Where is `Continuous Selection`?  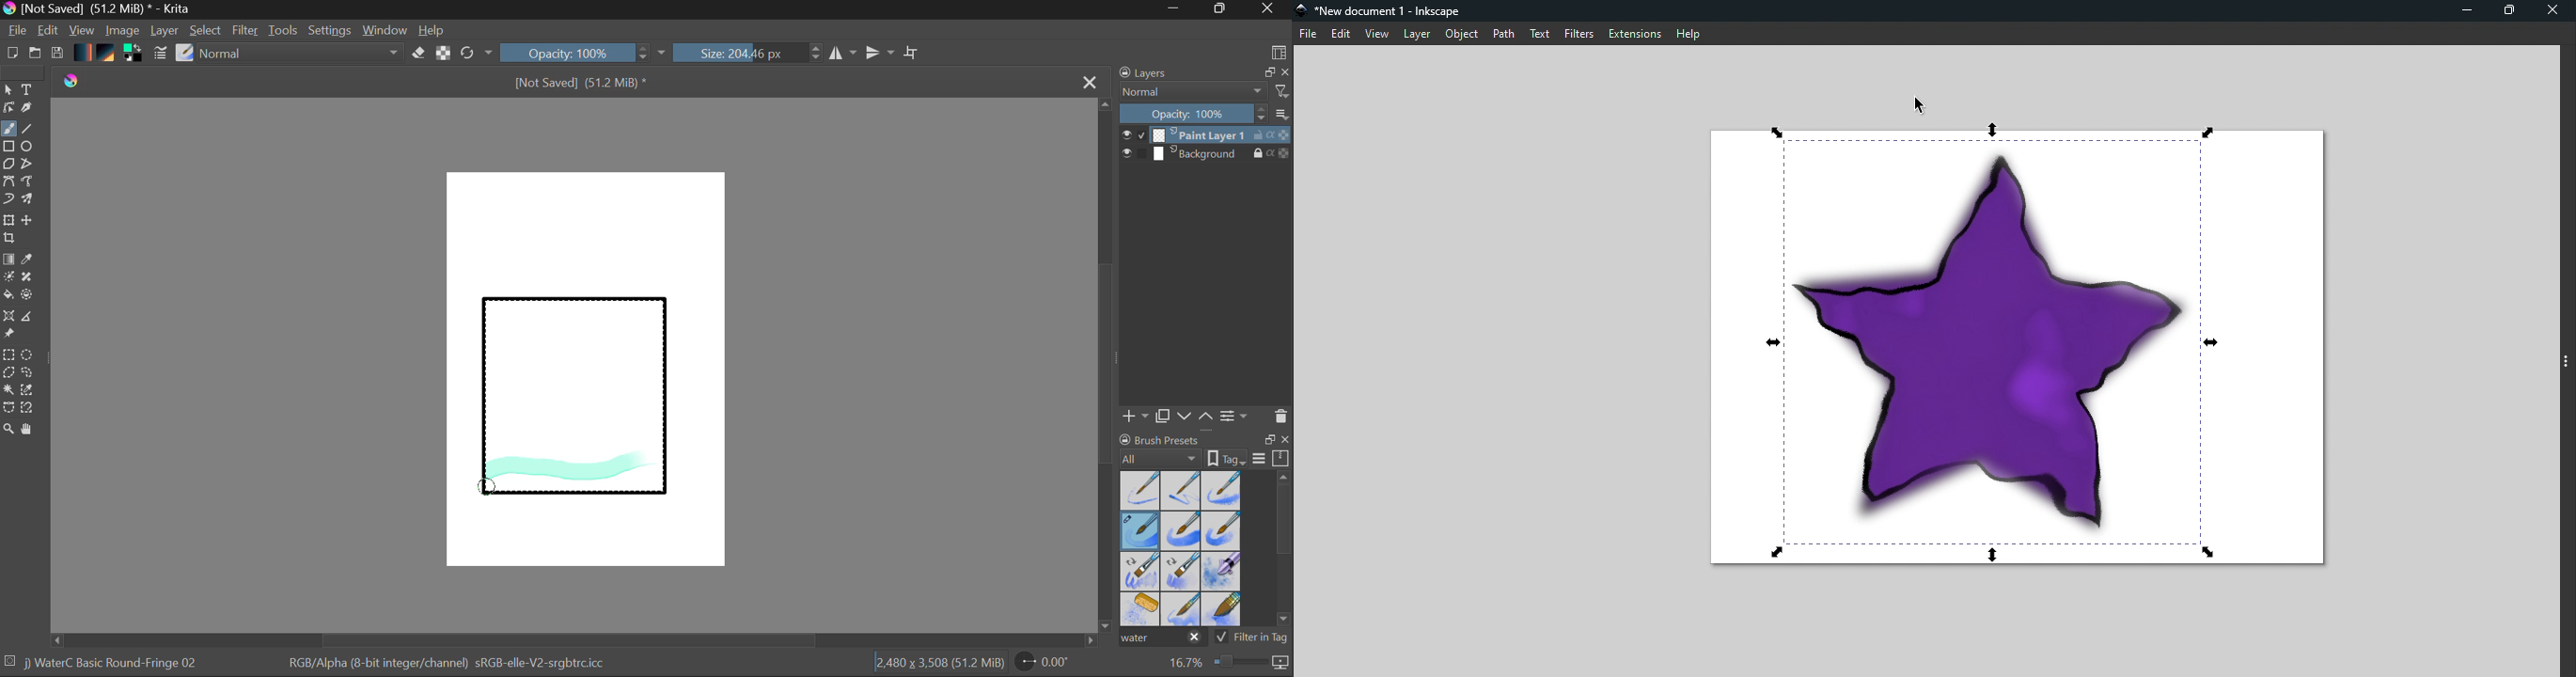
Continuous Selection is located at coordinates (8, 389).